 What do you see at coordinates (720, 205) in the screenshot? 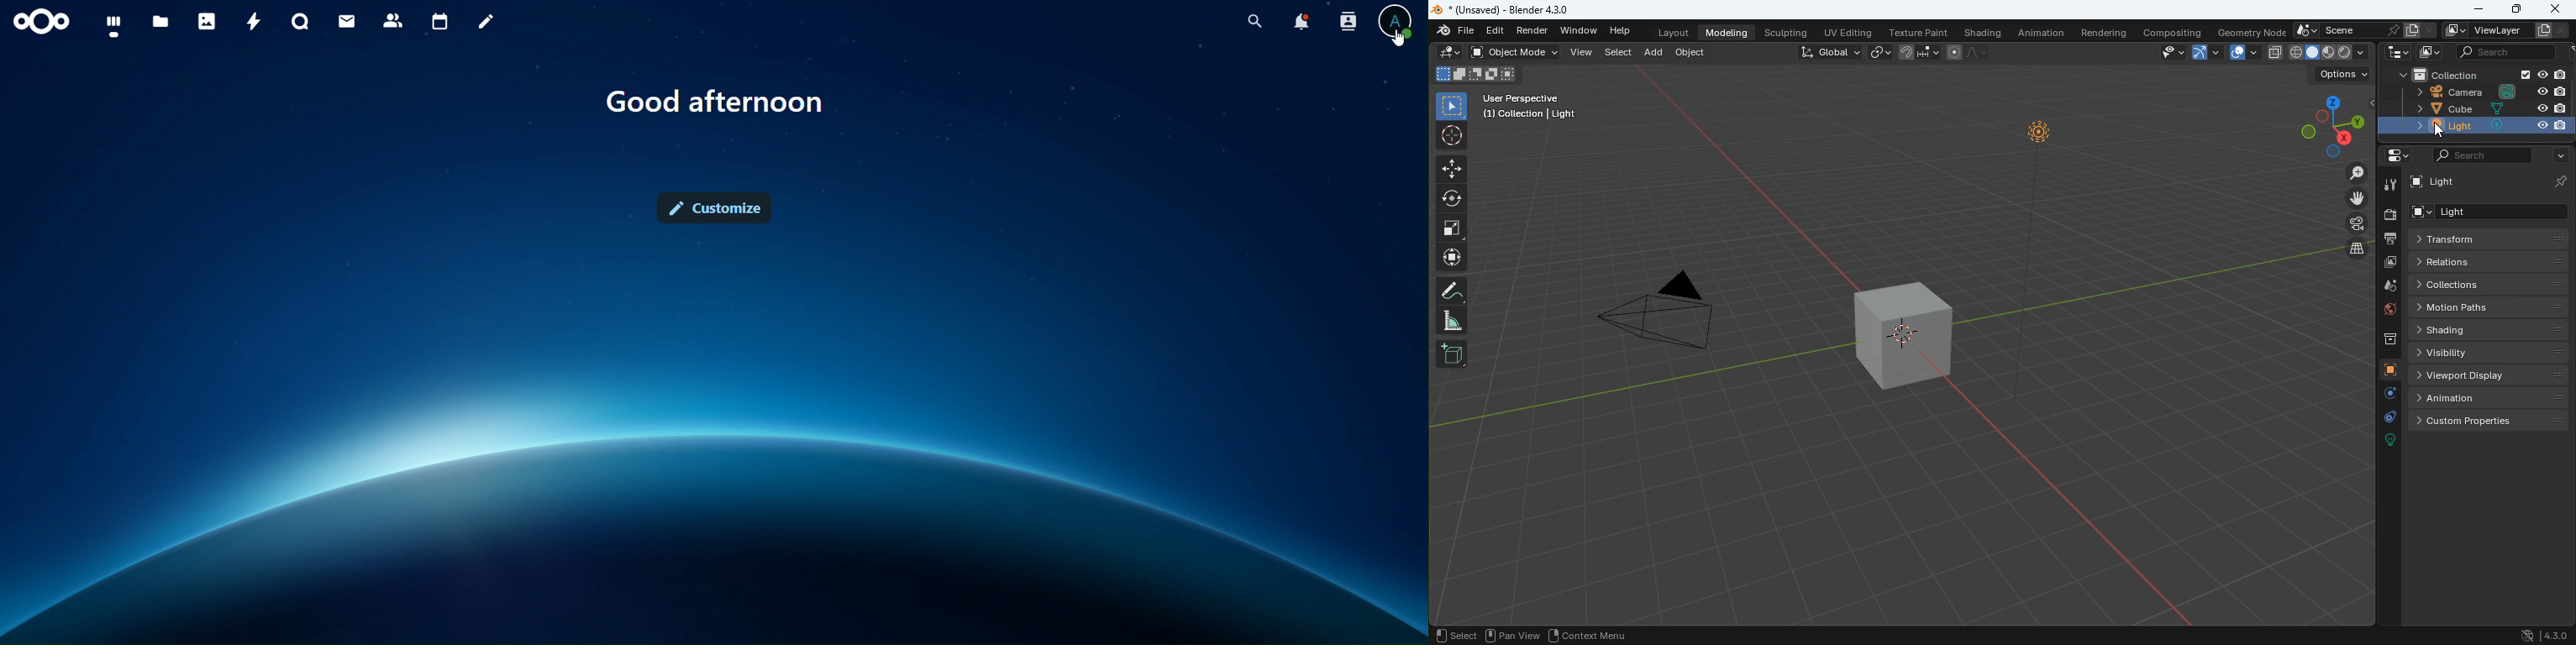
I see `customize` at bounding box center [720, 205].